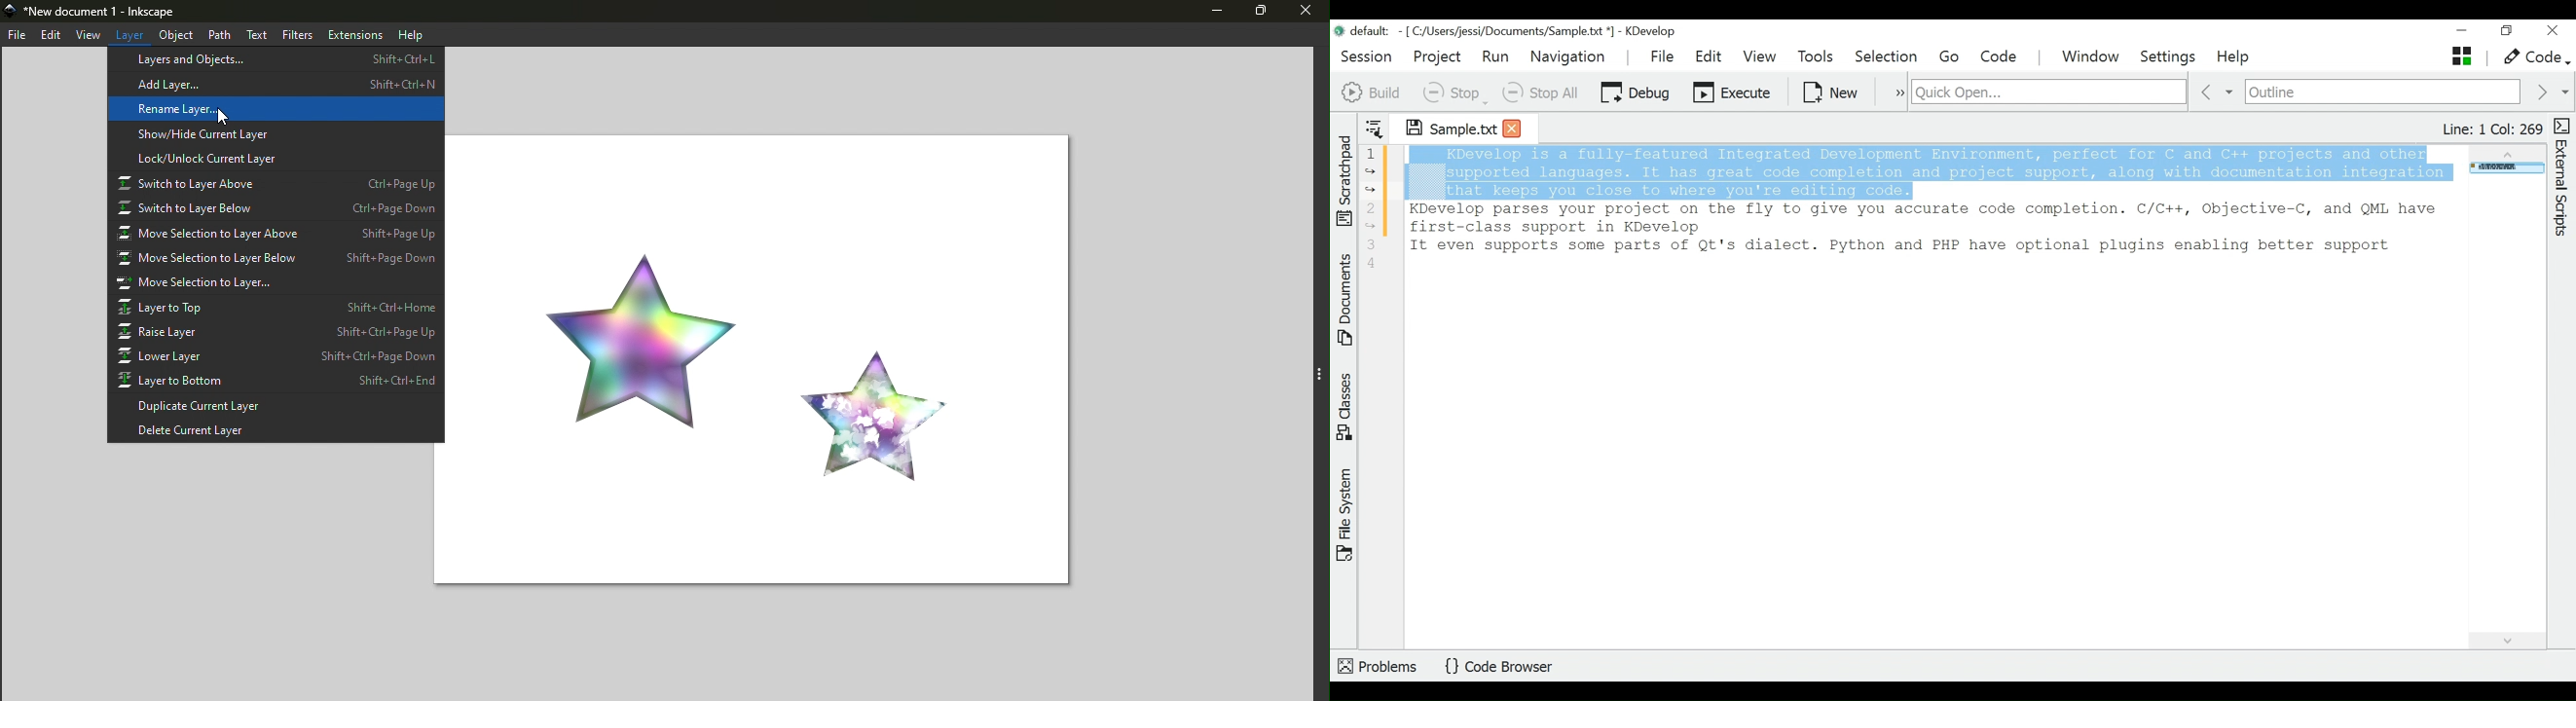 This screenshot has height=728, width=2576. Describe the element at coordinates (276, 207) in the screenshot. I see `Switch to layer below` at that location.